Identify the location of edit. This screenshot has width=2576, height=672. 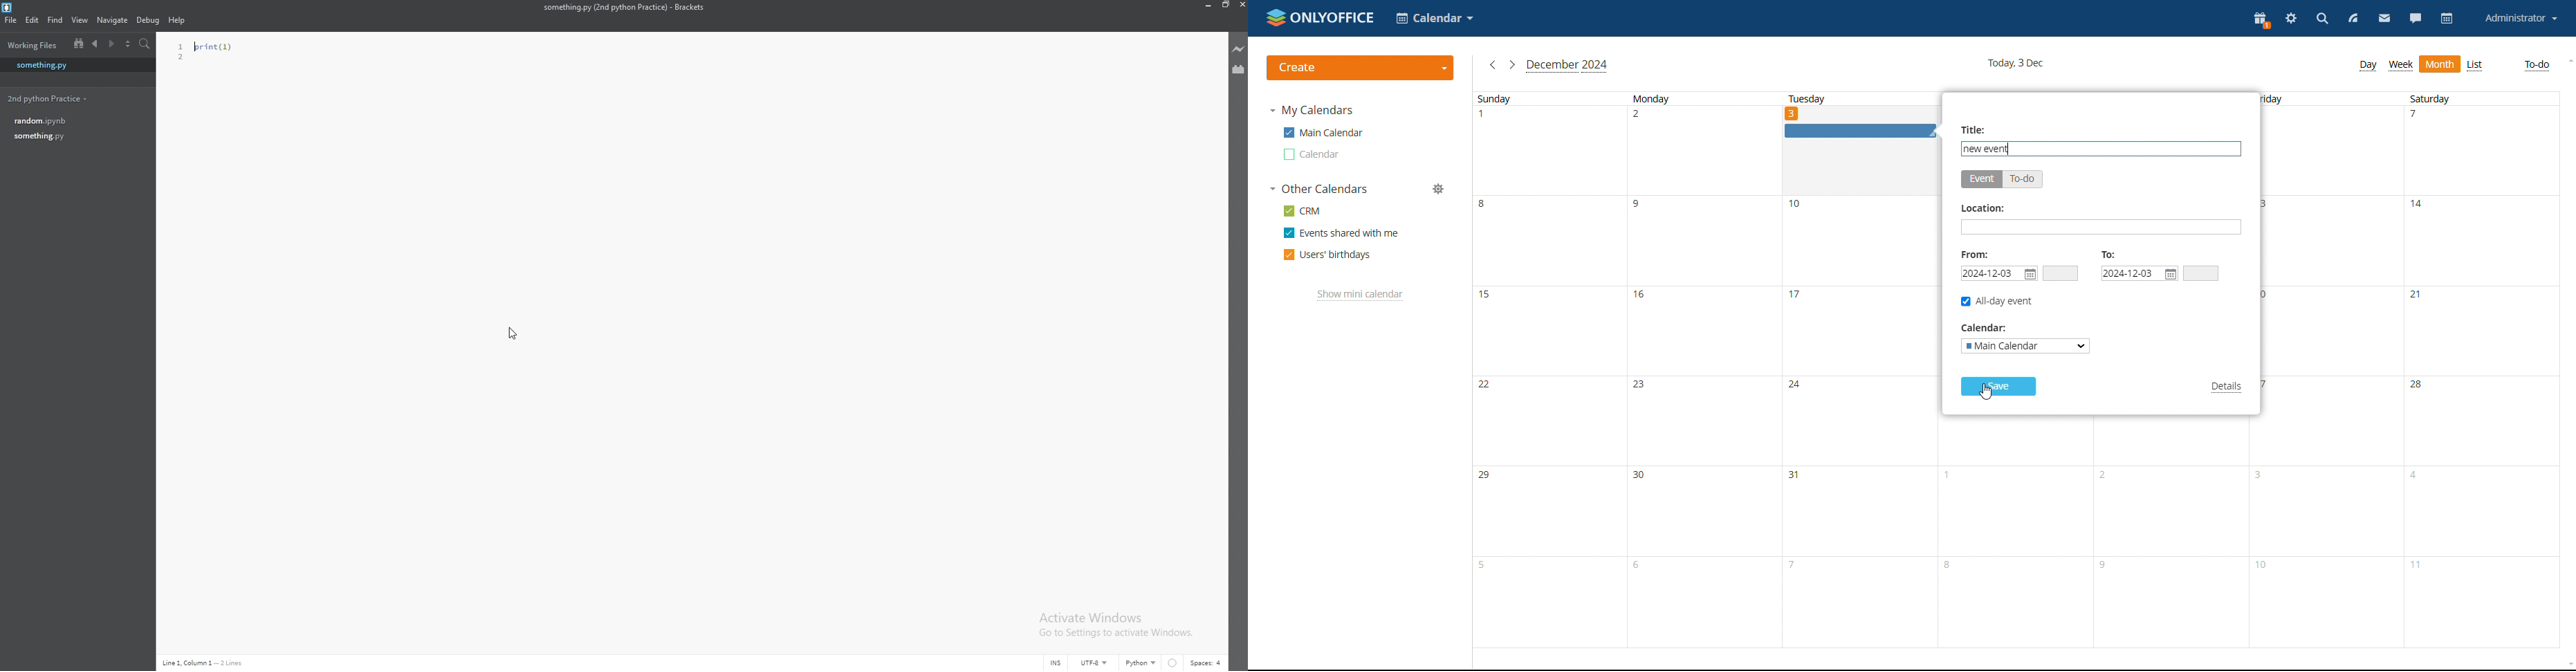
(33, 20).